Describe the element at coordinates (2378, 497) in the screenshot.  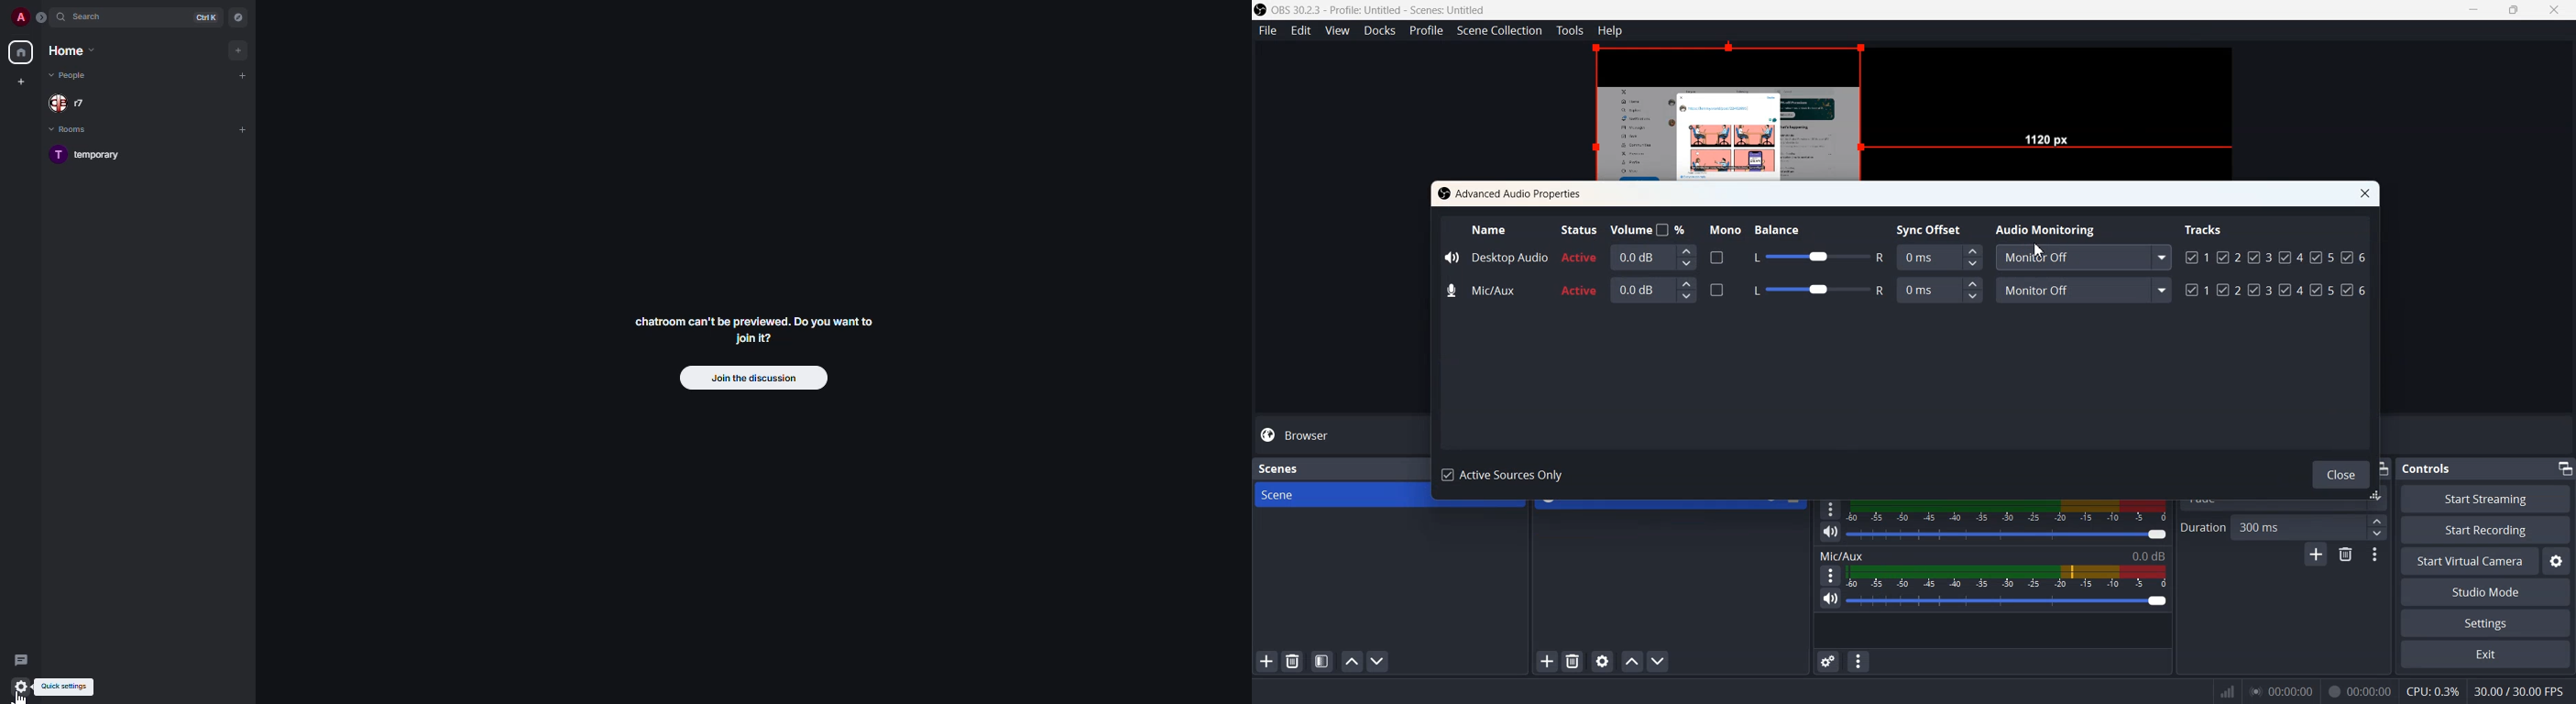
I see `window adjuster` at that location.